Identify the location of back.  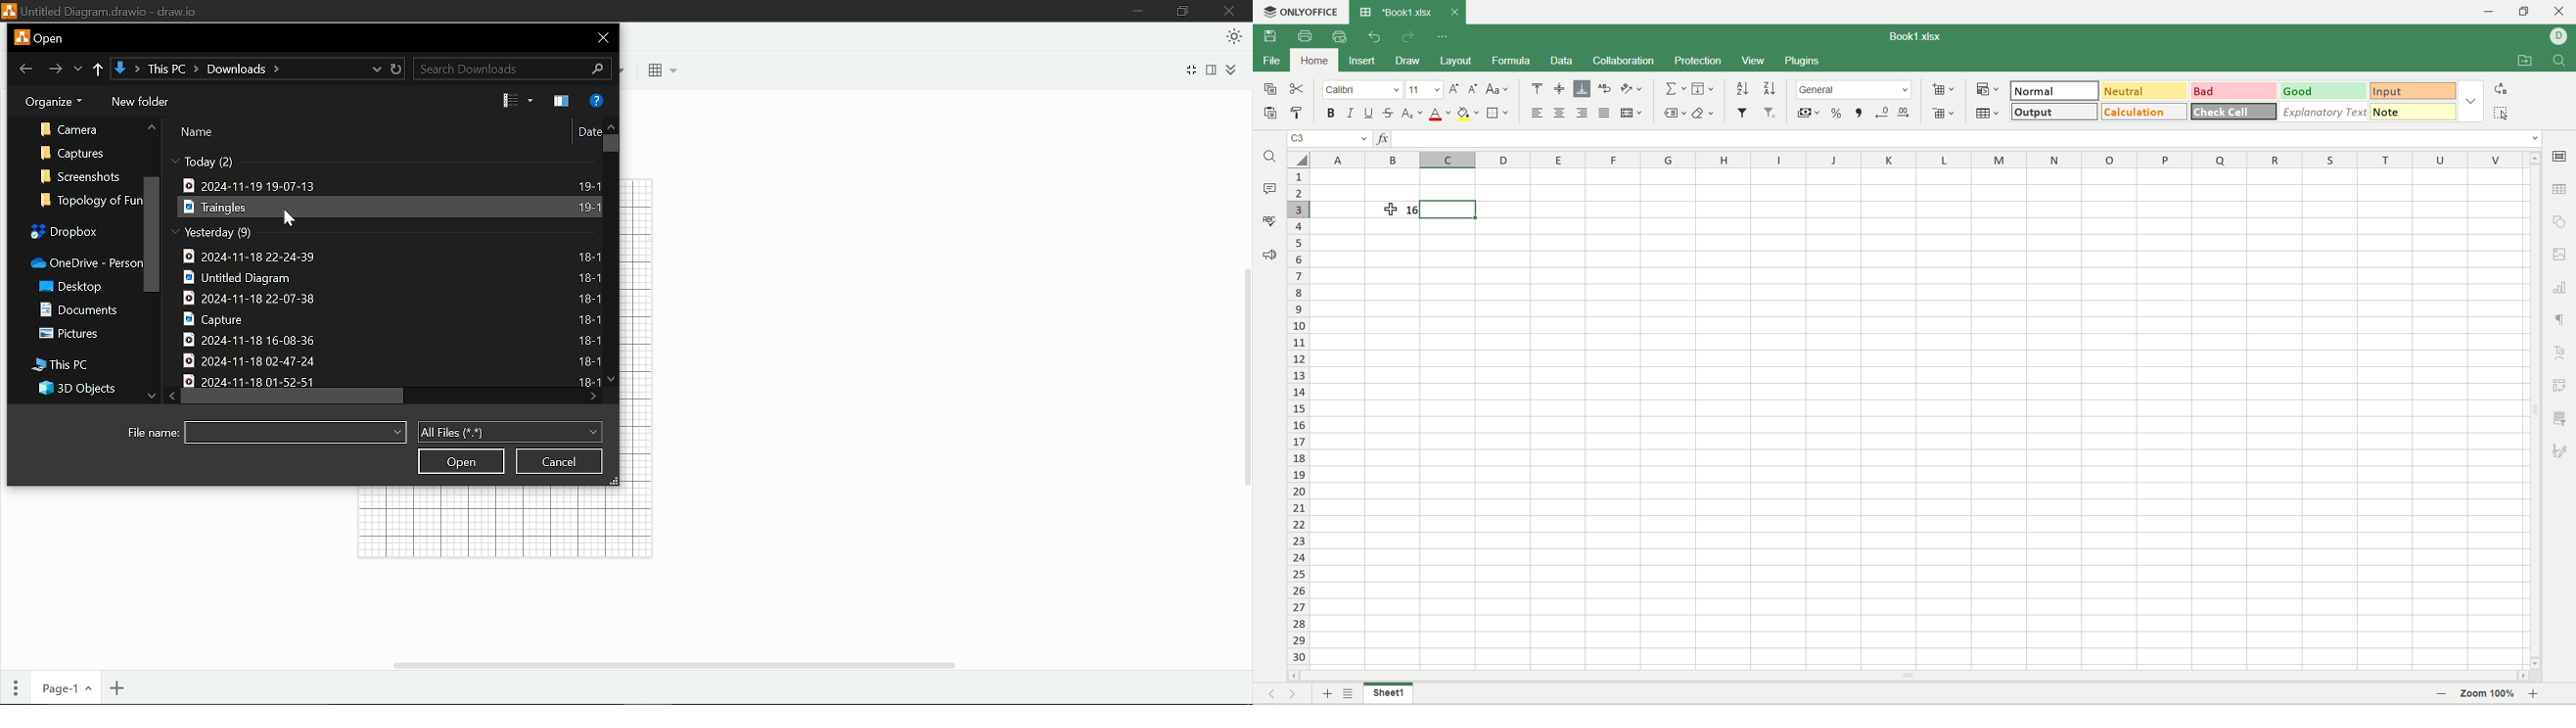
(23, 69).